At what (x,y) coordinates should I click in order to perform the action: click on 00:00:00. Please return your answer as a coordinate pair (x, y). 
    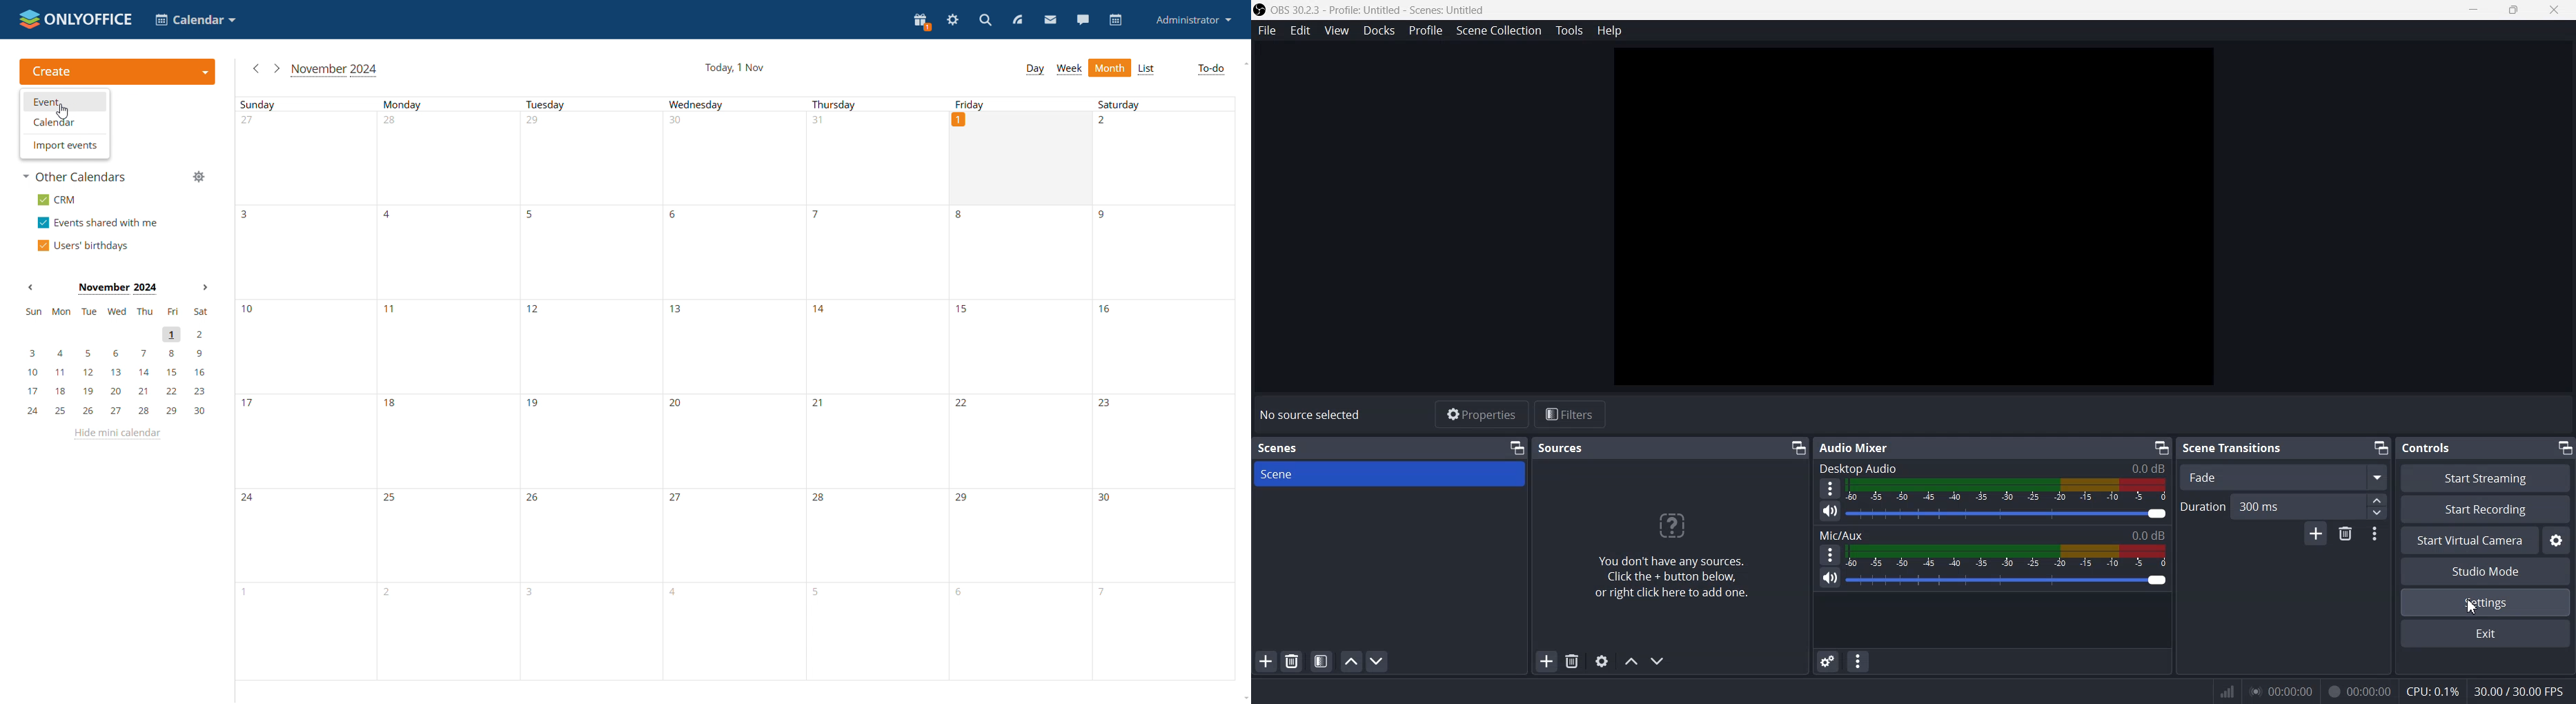
    Looking at the image, I should click on (2356, 691).